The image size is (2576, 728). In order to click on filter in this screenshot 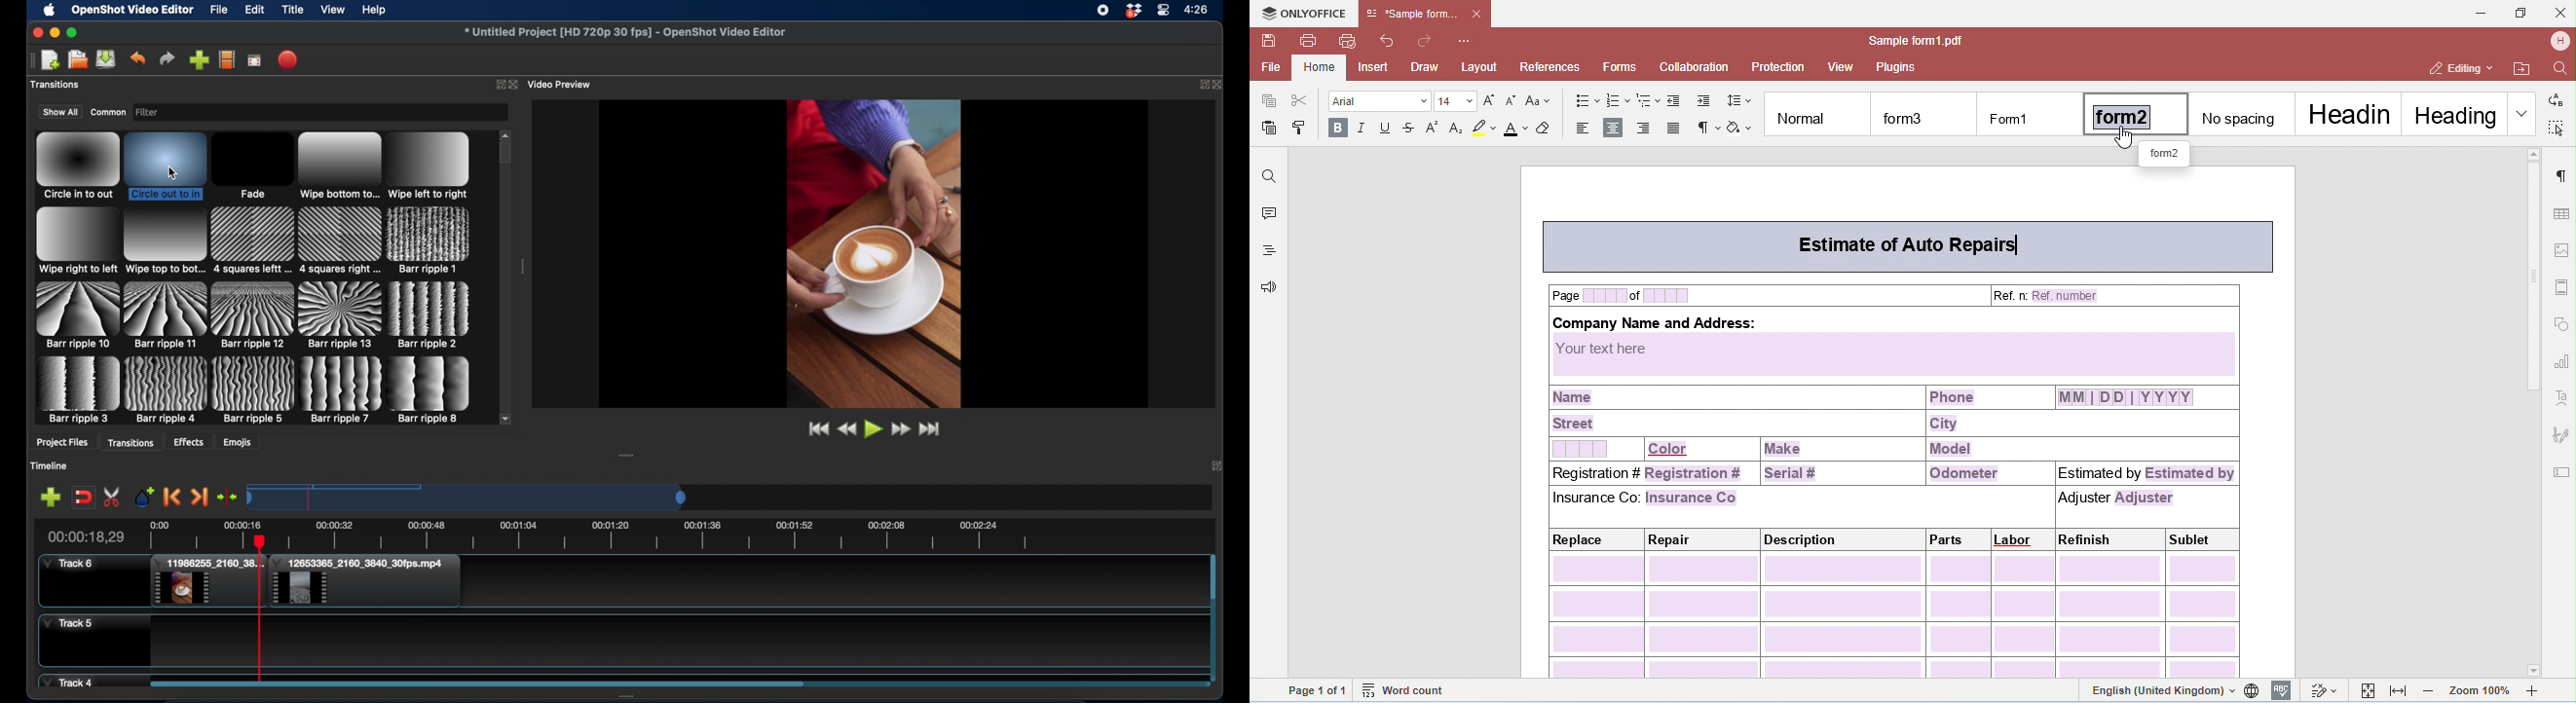, I will do `click(169, 113)`.